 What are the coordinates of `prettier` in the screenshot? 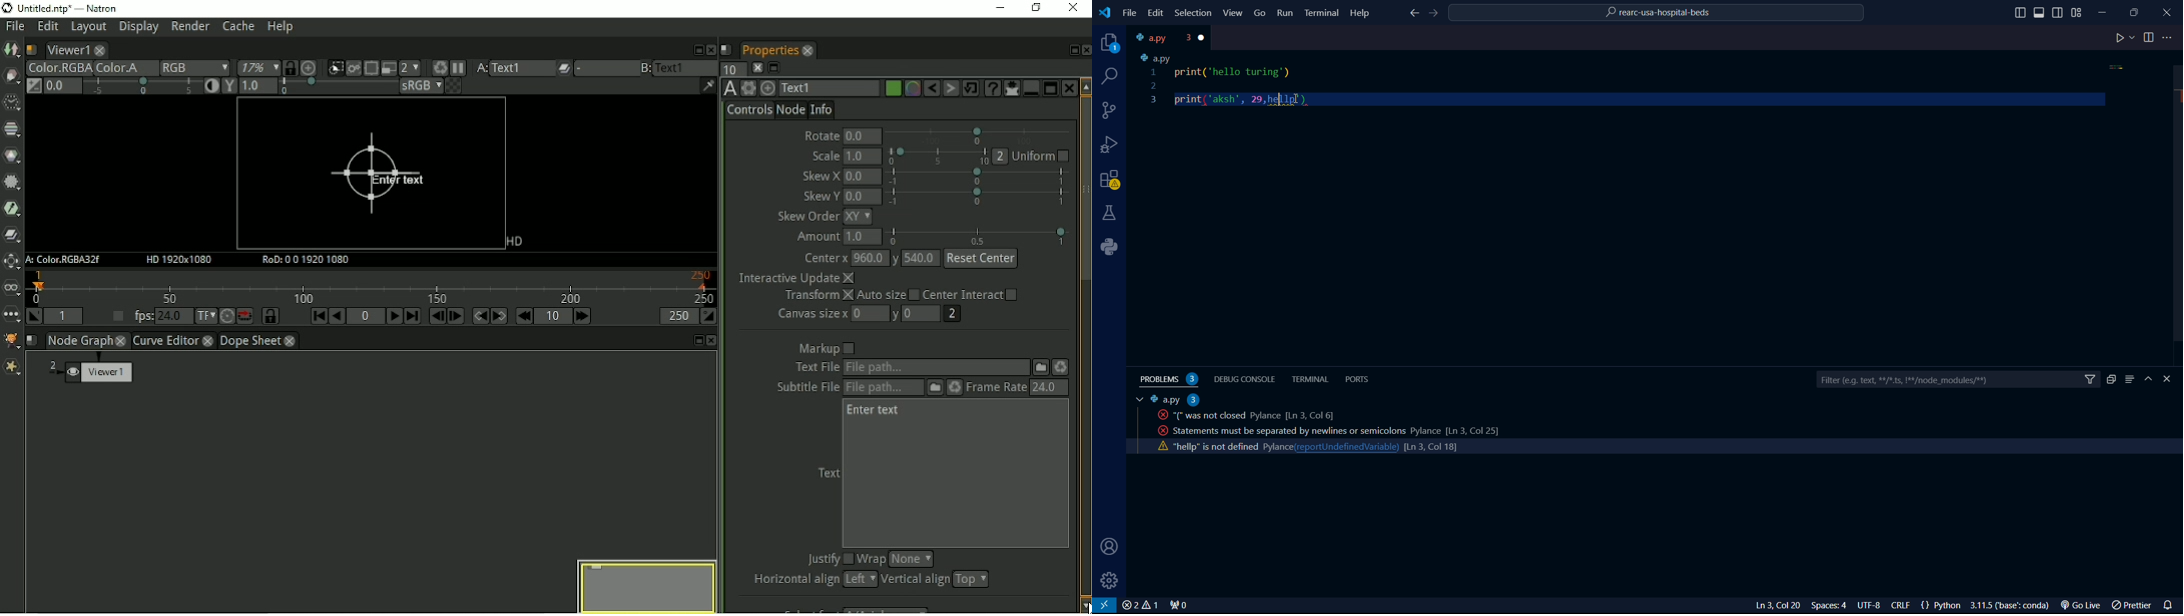 It's located at (2134, 606).